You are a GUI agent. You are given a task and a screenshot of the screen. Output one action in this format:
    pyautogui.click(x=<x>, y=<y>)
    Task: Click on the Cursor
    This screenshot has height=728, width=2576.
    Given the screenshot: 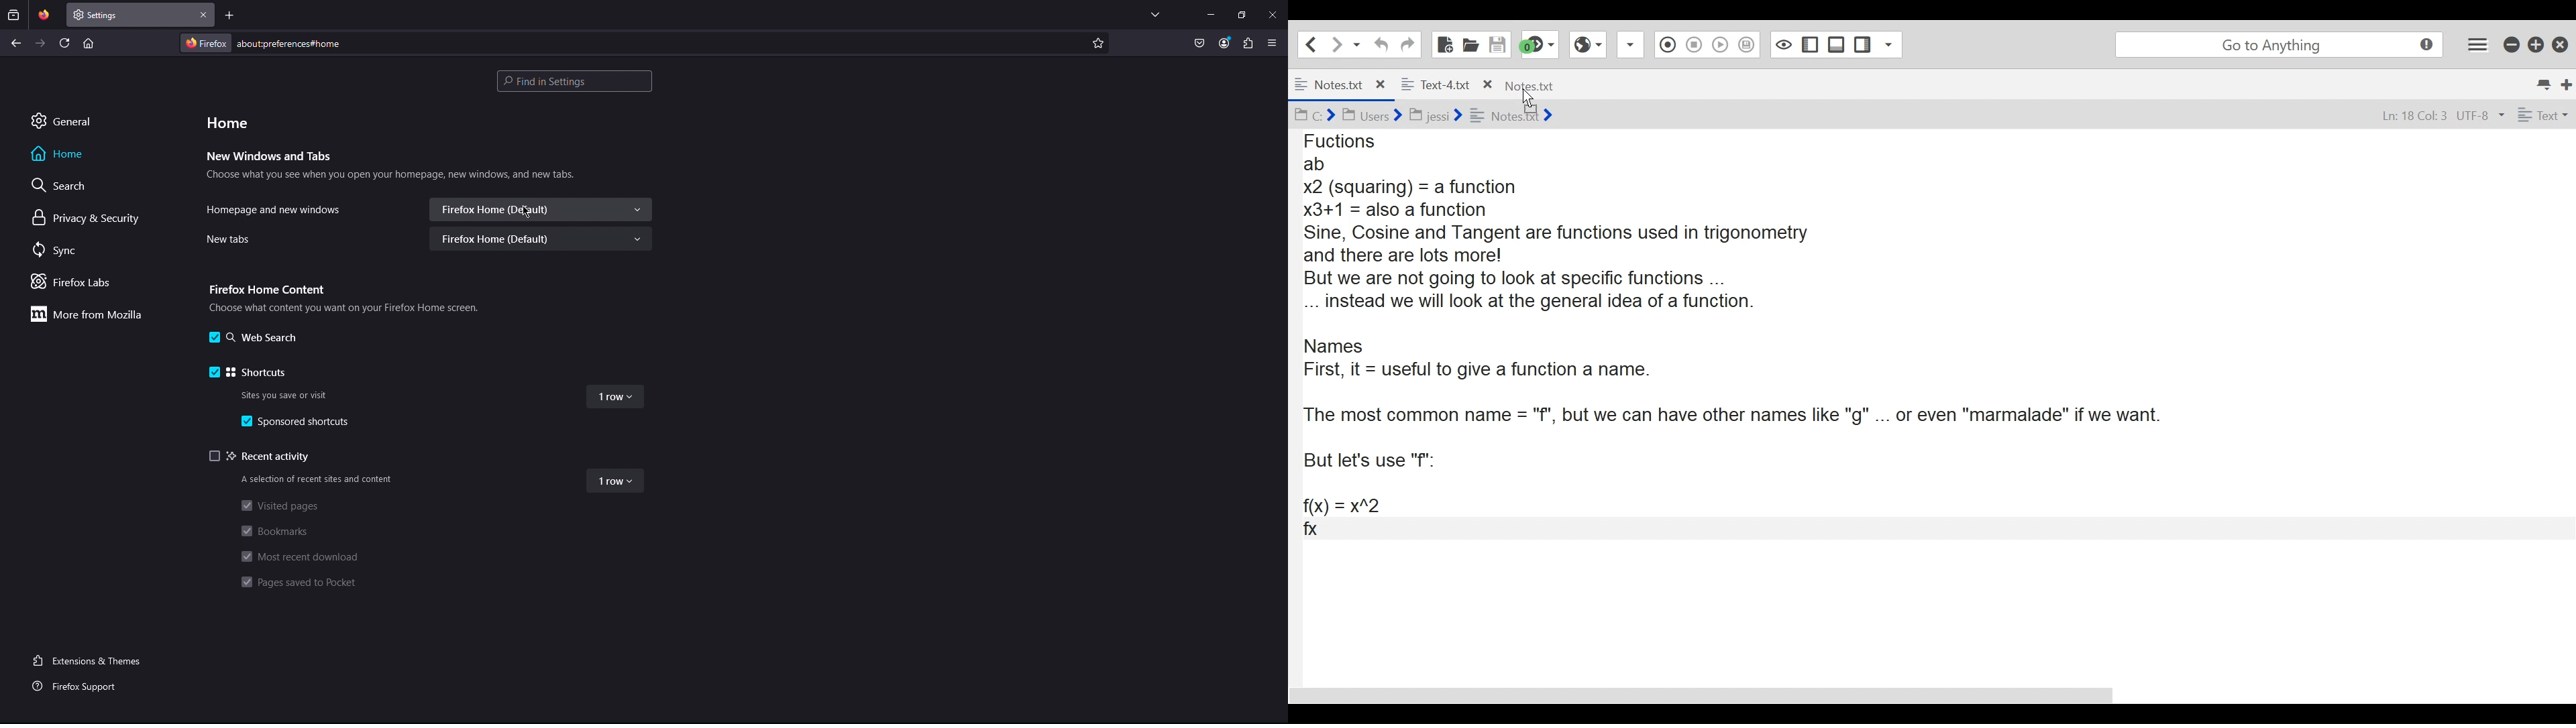 What is the action you would take?
    pyautogui.click(x=1532, y=100)
    